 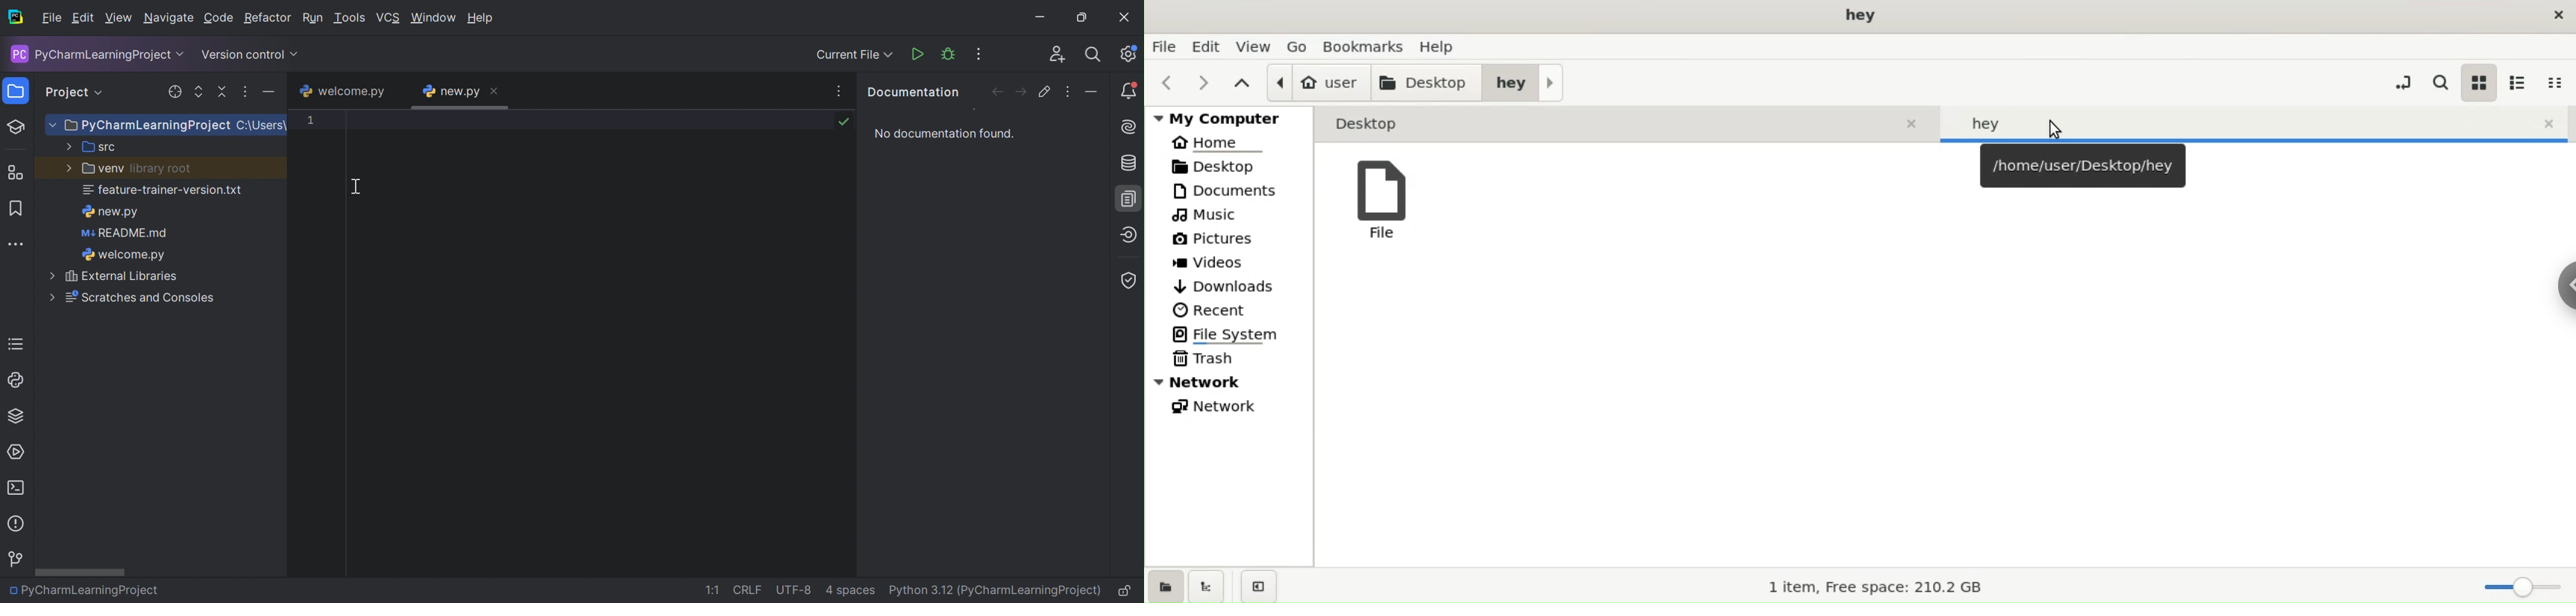 What do you see at coordinates (949, 54) in the screenshot?
I see `Debug 'new.py'` at bounding box center [949, 54].